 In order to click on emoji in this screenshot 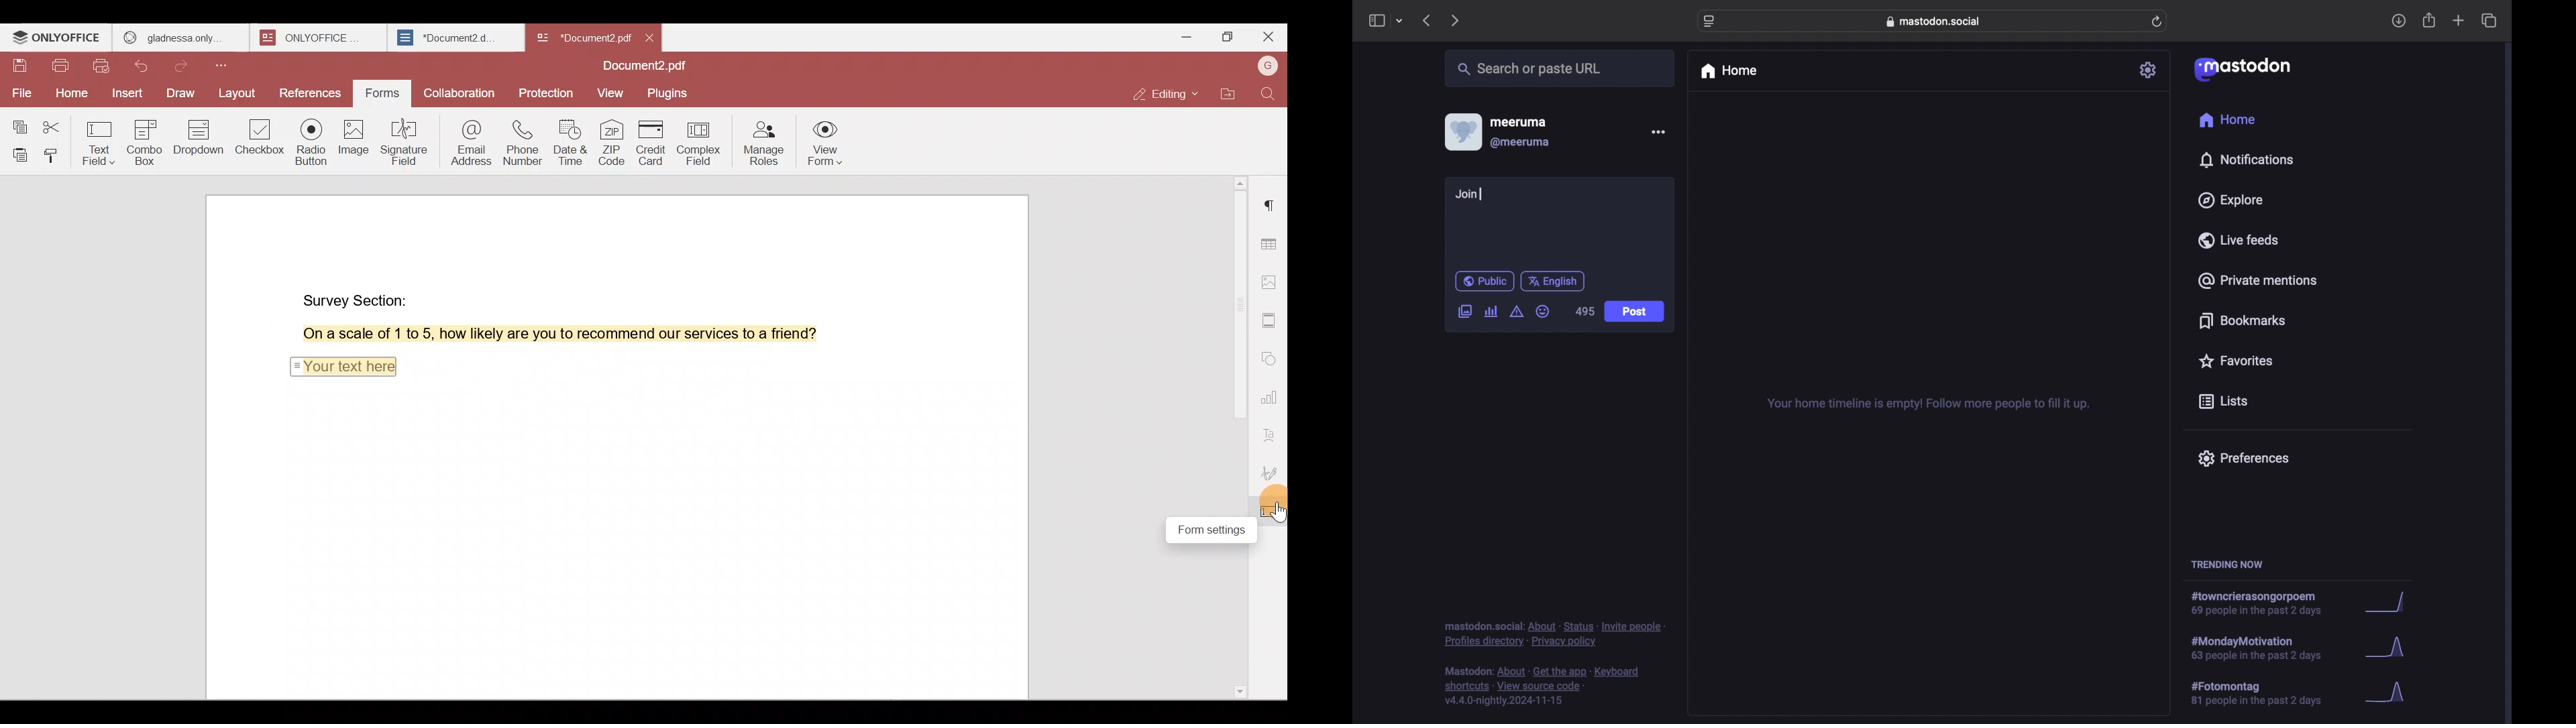, I will do `click(1543, 312)`.